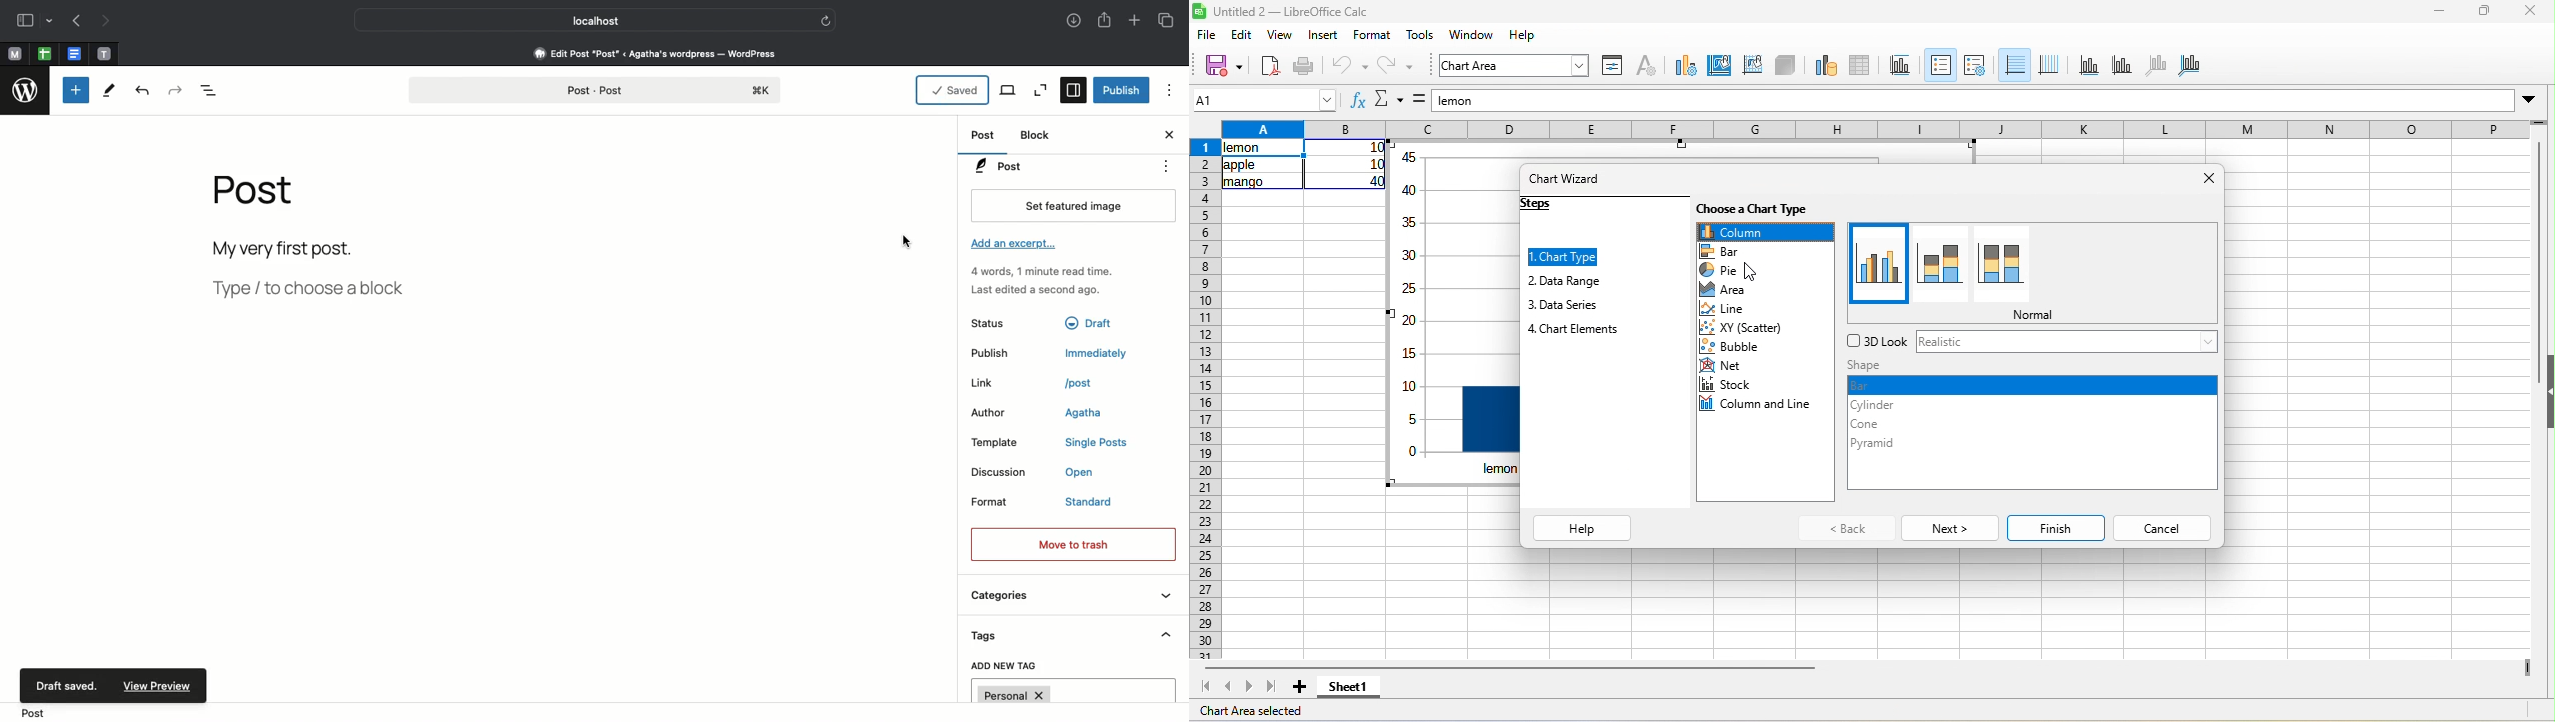  I want to click on chart elements, so click(1576, 332).